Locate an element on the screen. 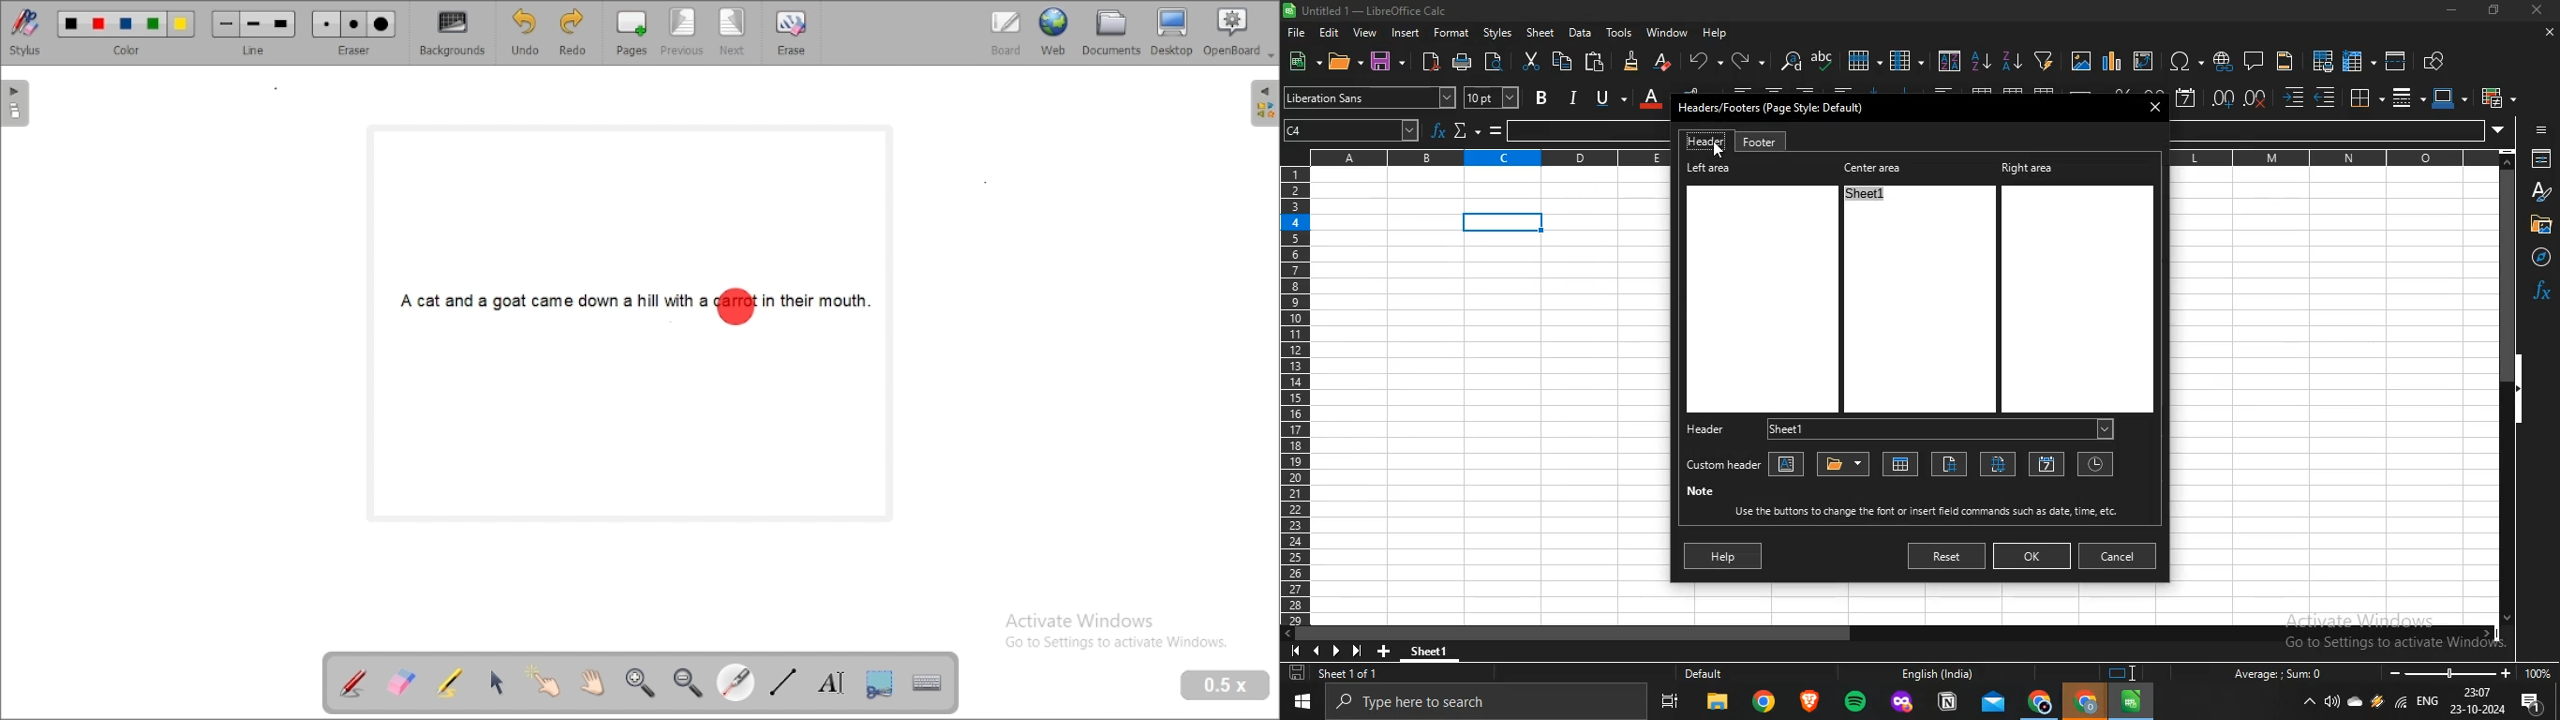 This screenshot has height=728, width=2576. sheet1 is located at coordinates (1939, 429).